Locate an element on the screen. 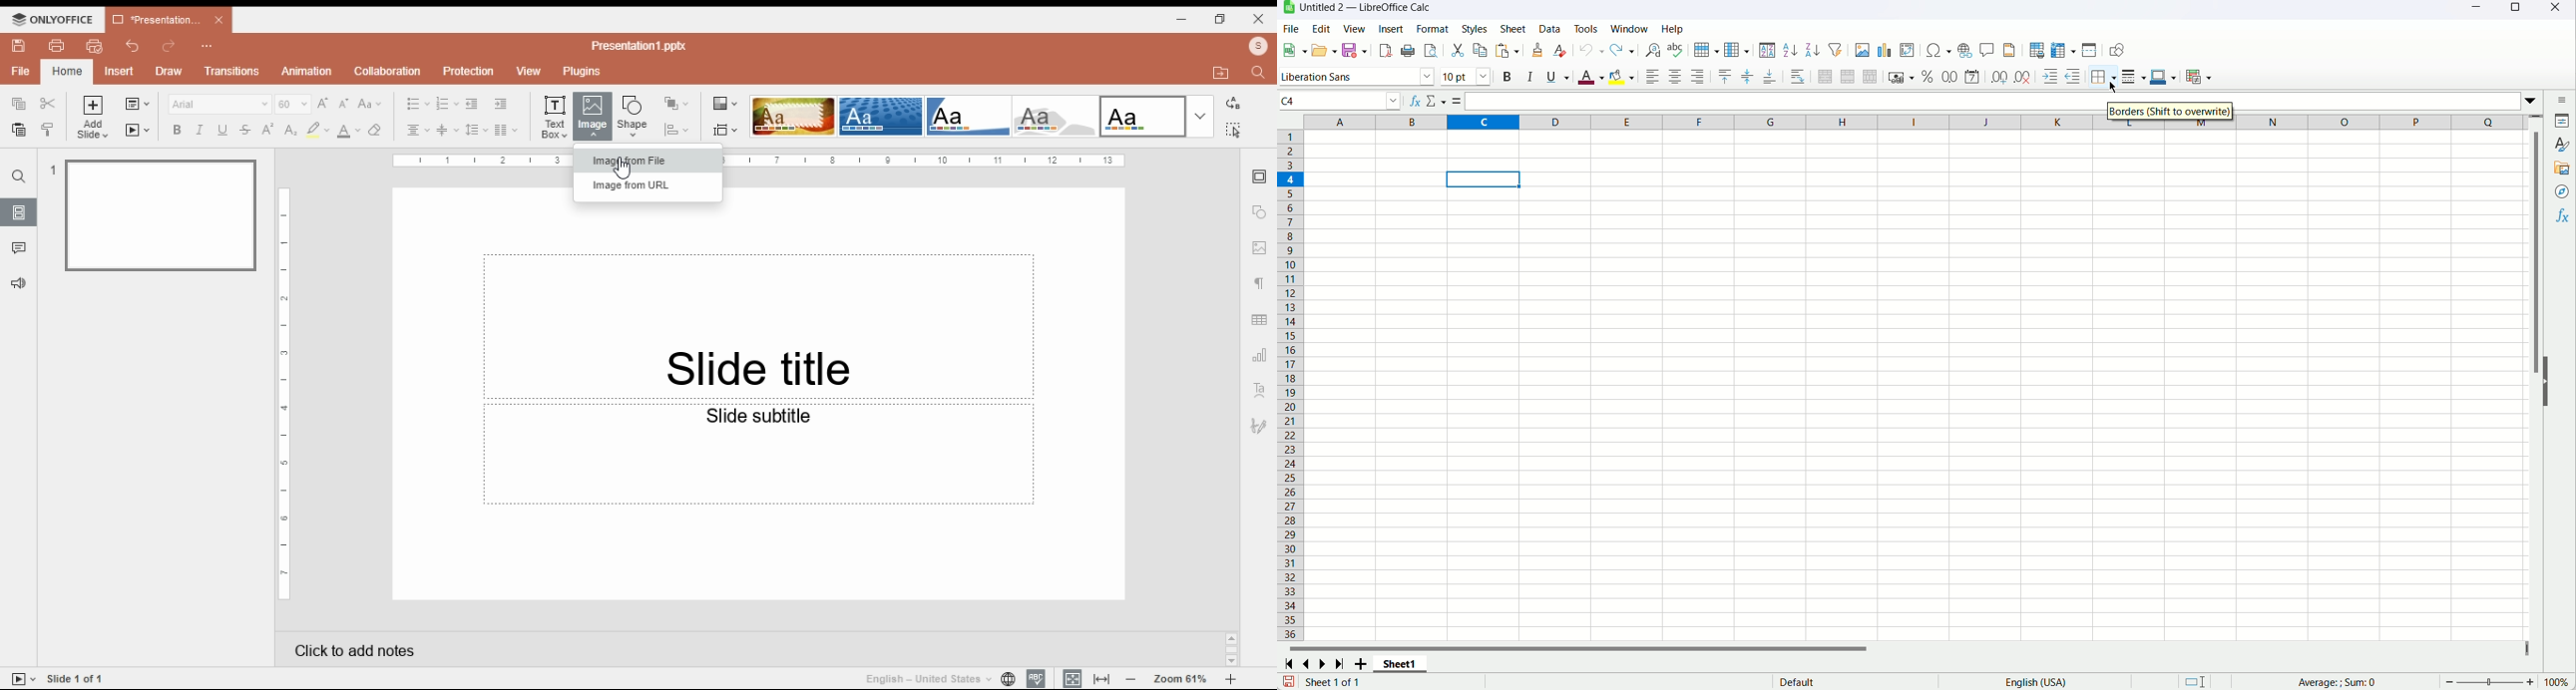 The image size is (2576, 700). Autofilter is located at coordinates (1836, 49).